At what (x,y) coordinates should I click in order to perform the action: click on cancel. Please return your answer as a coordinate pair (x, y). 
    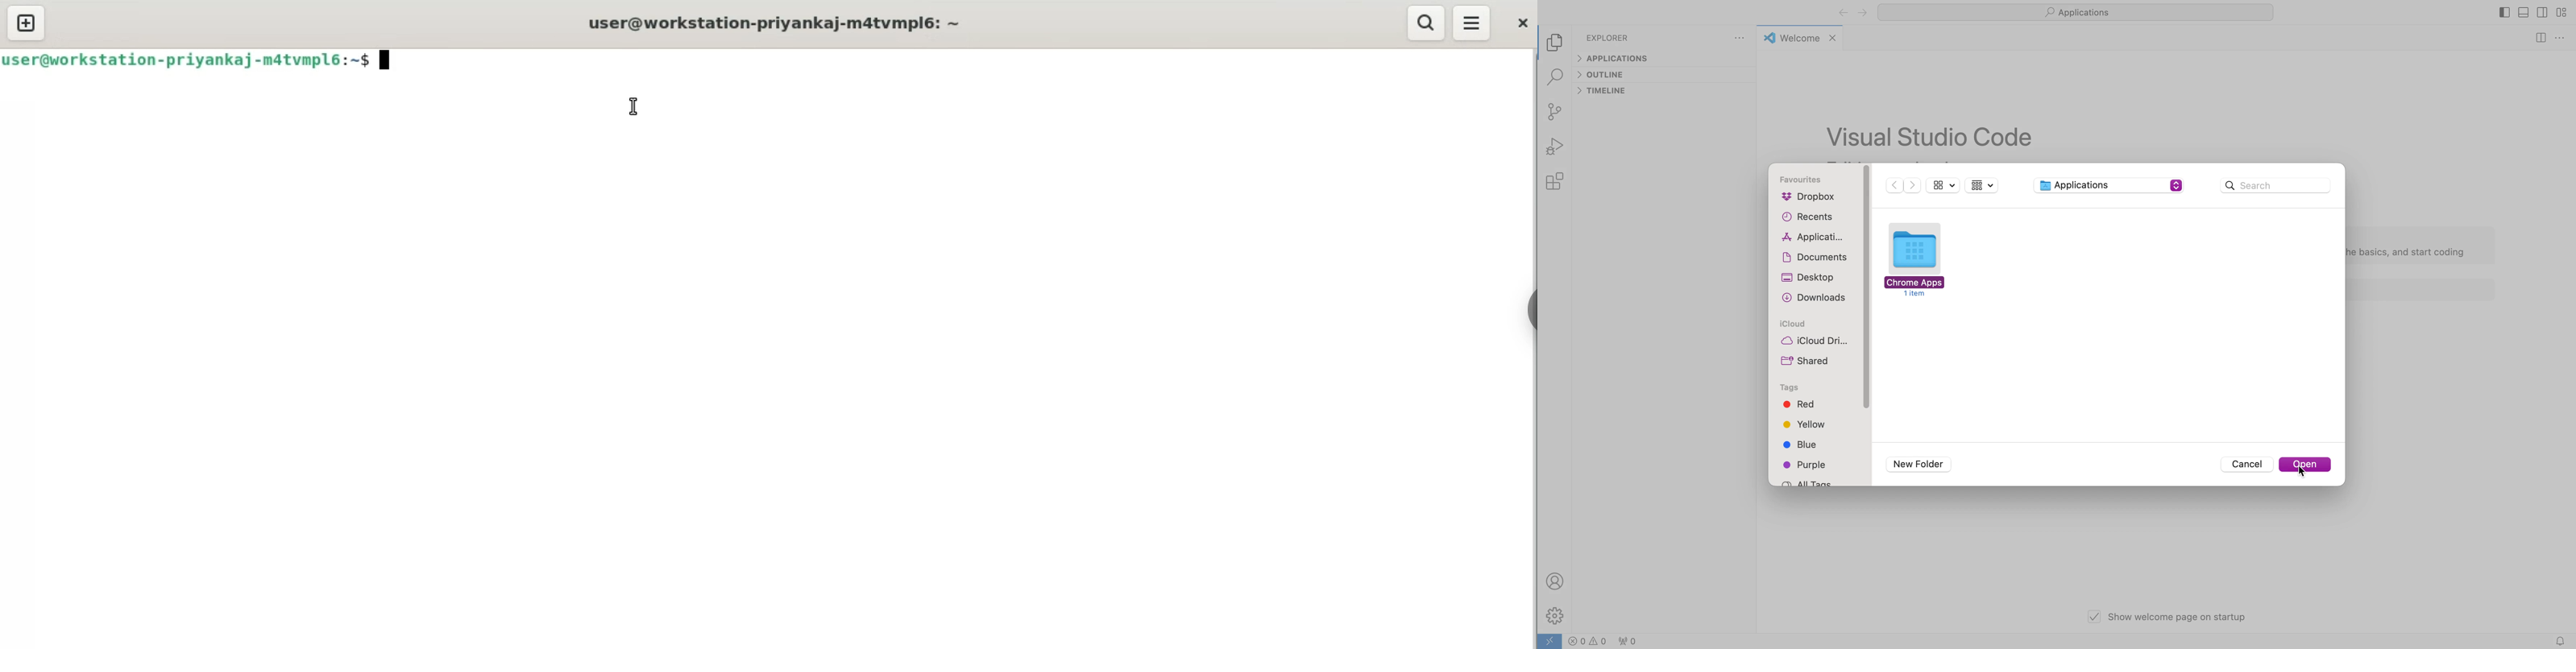
    Looking at the image, I should click on (2247, 465).